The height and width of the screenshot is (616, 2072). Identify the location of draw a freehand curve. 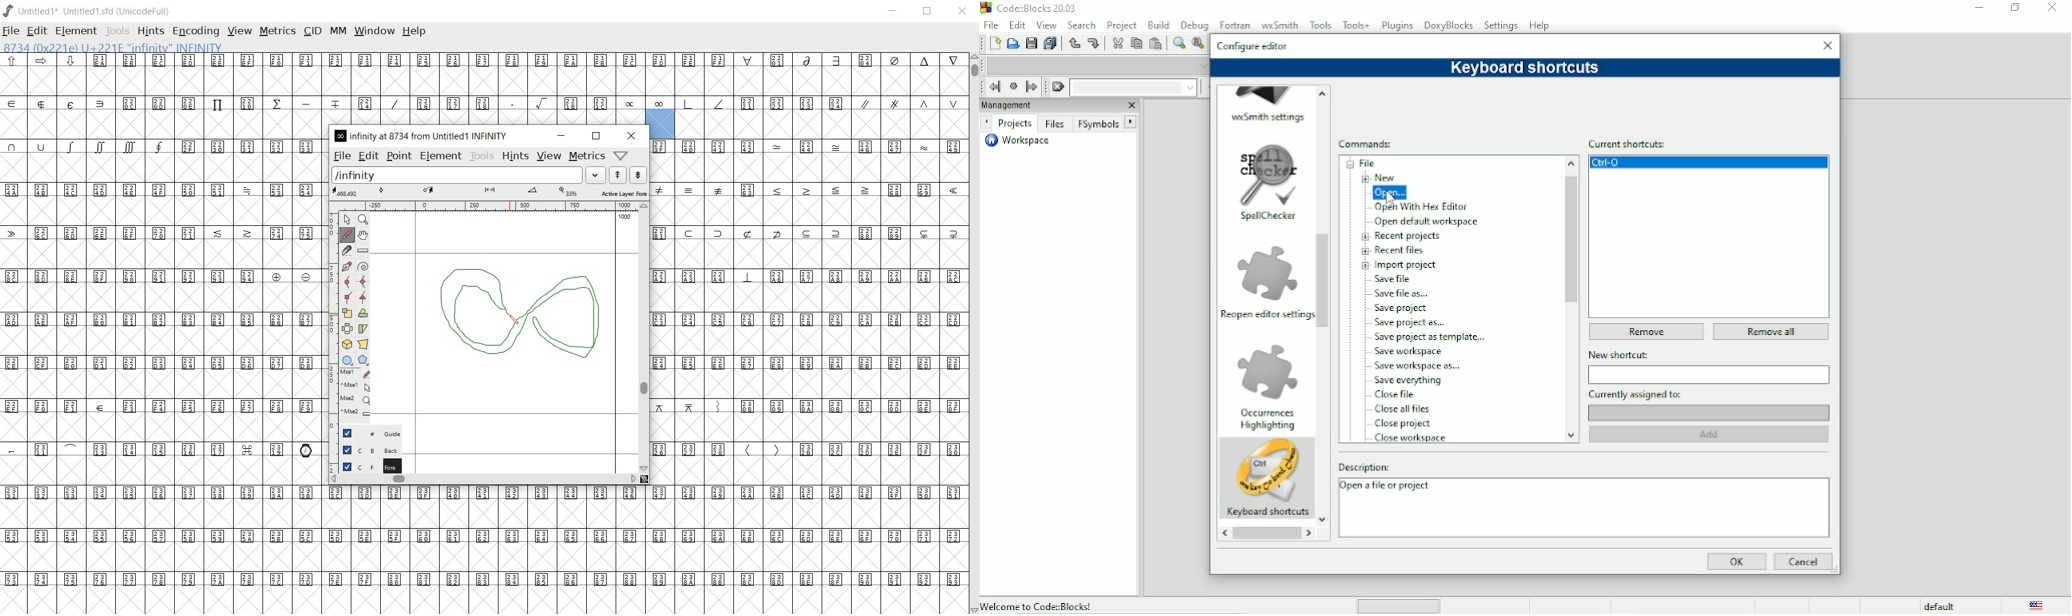
(348, 235).